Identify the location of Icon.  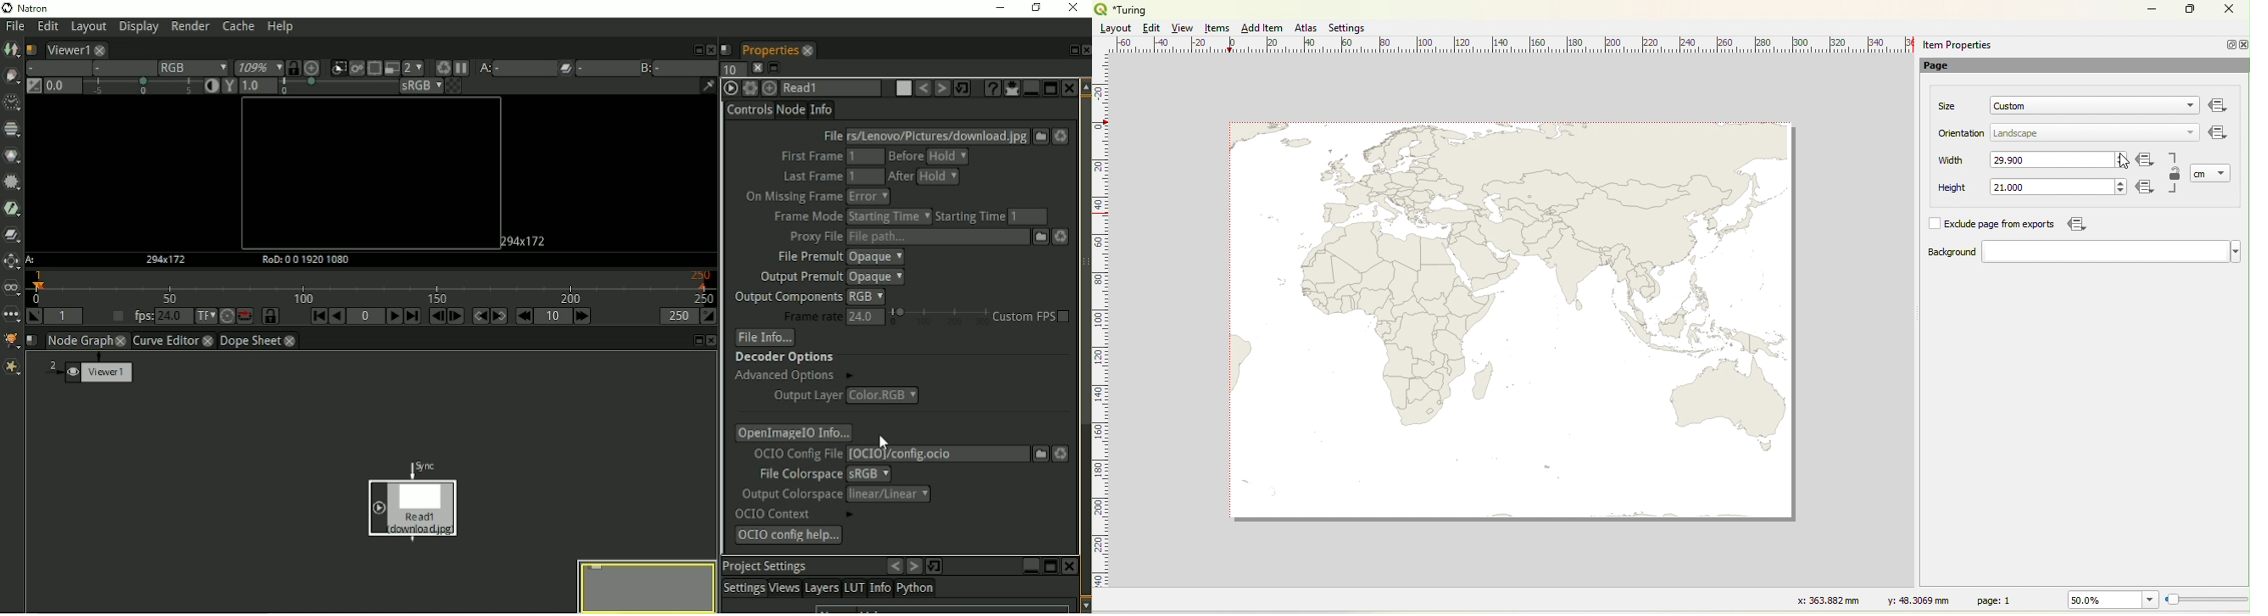
(2217, 131).